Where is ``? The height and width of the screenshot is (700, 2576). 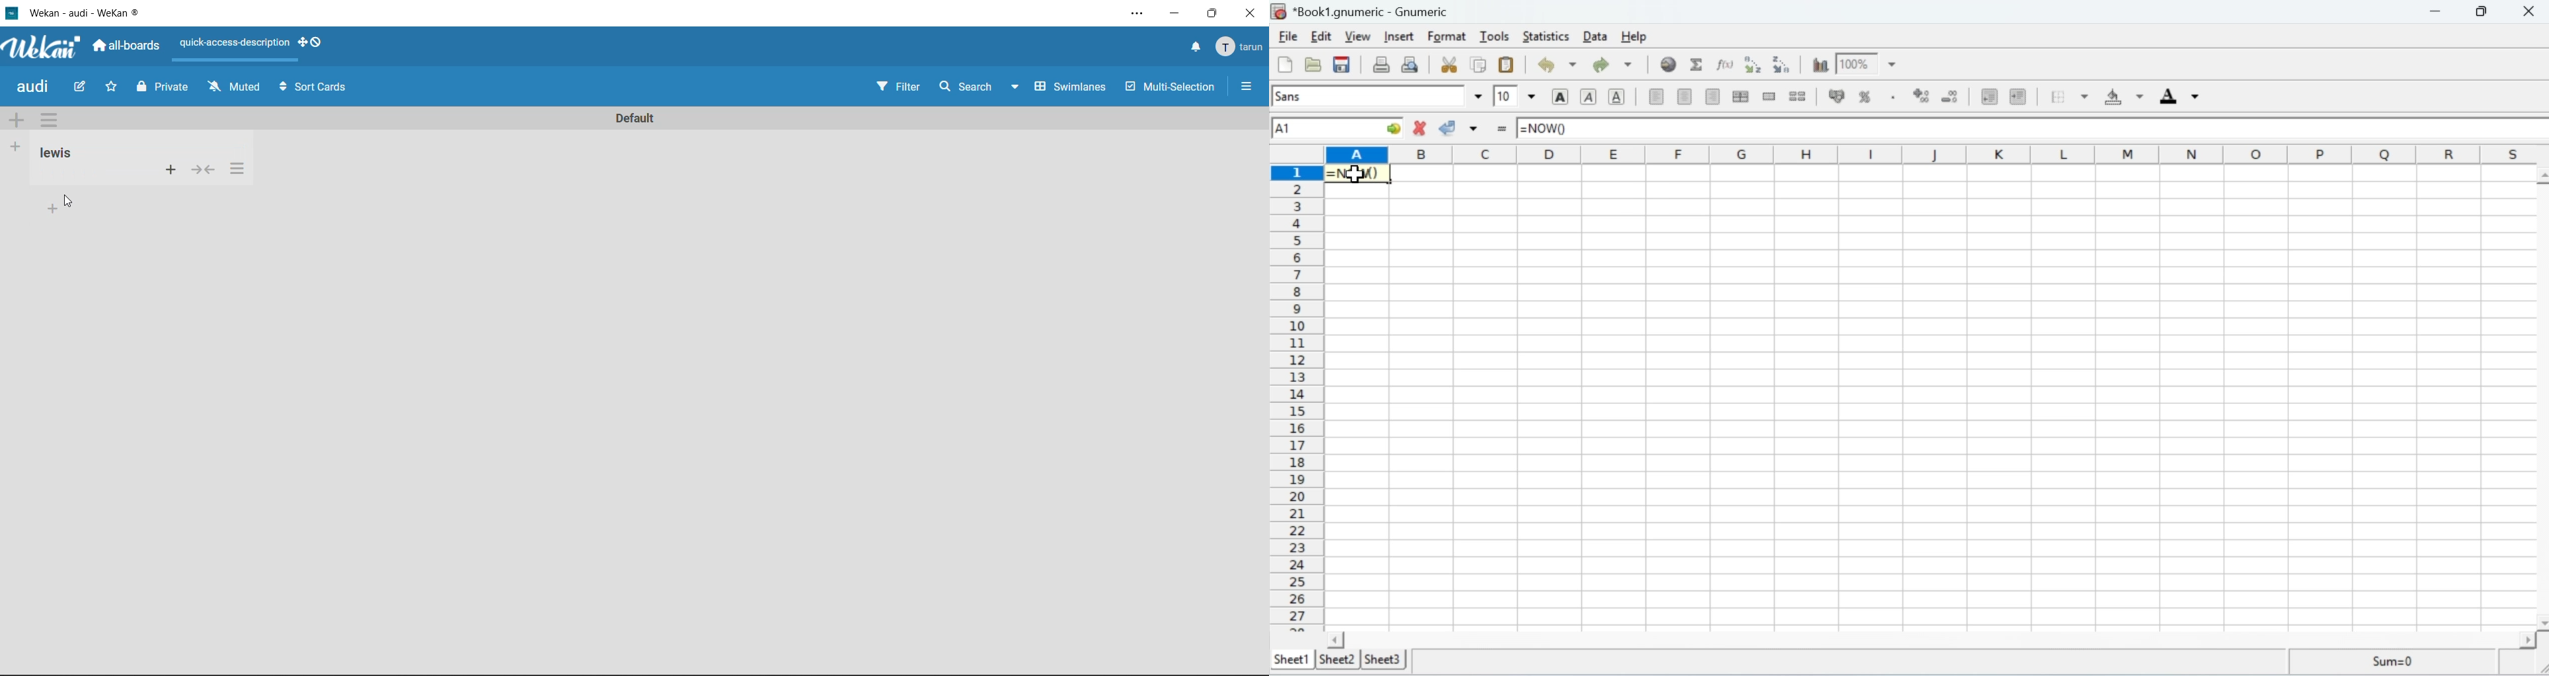
 is located at coordinates (237, 168).